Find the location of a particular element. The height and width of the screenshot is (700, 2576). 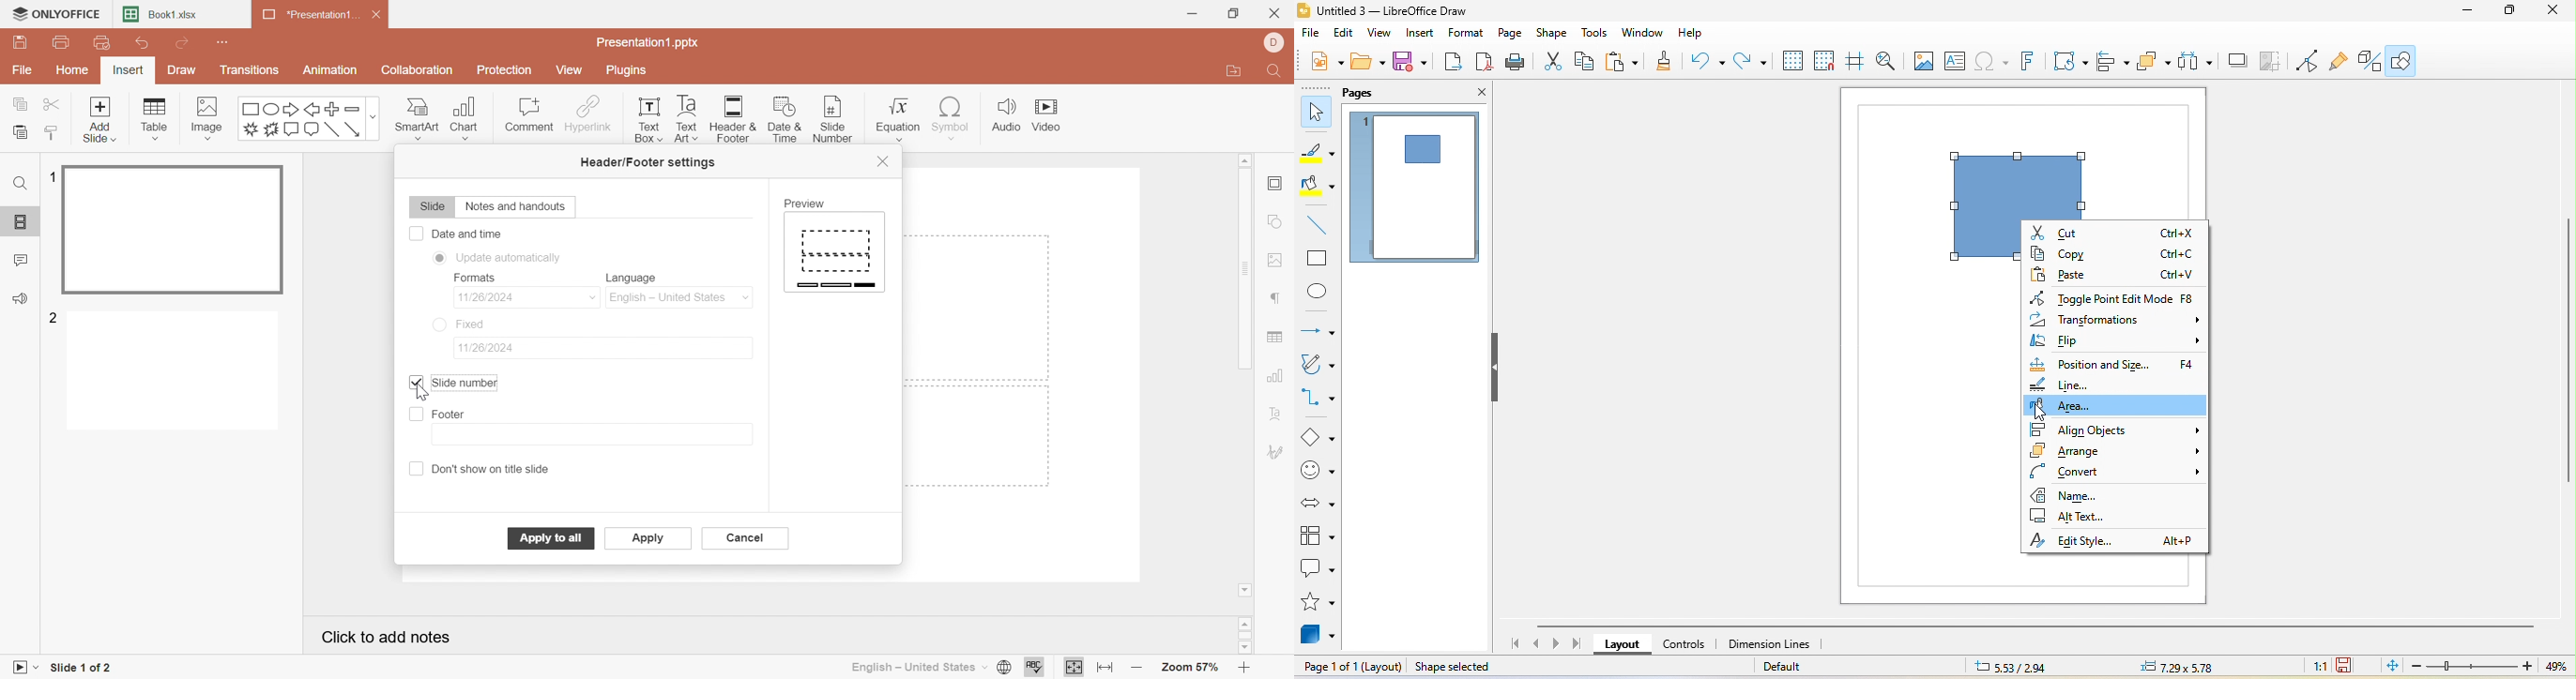

cursor movement is located at coordinates (2044, 413).